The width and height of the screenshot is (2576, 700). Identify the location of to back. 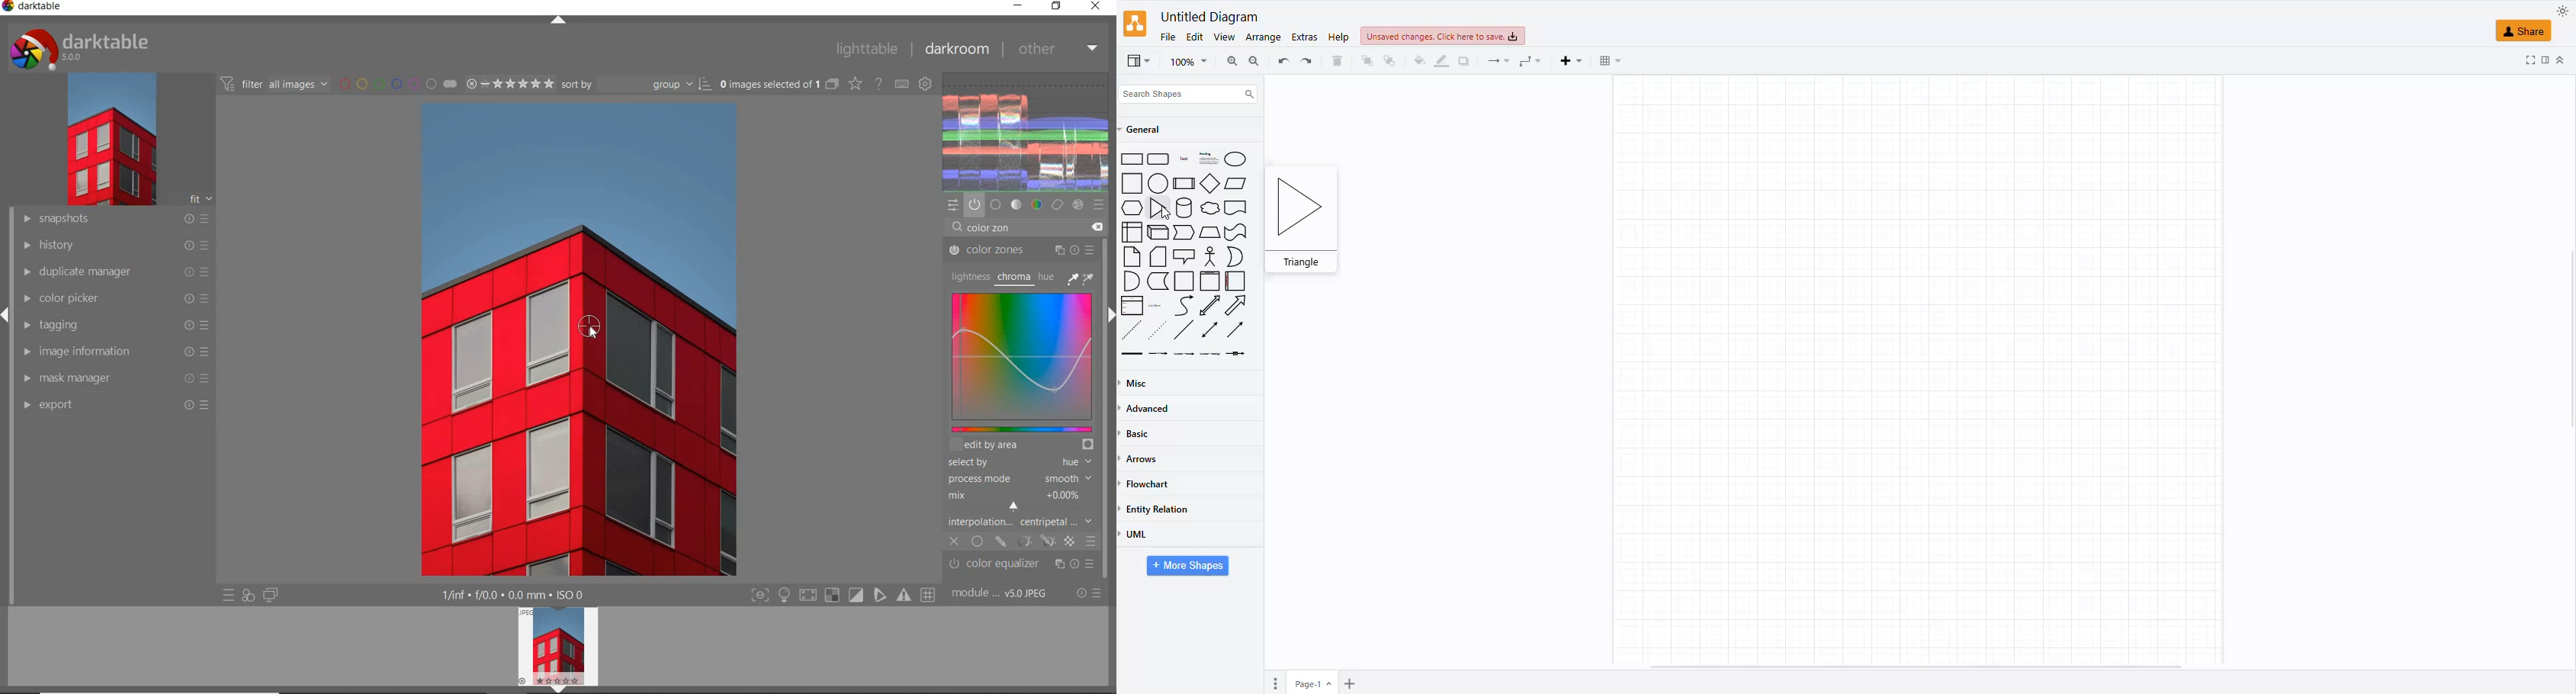
(1366, 64).